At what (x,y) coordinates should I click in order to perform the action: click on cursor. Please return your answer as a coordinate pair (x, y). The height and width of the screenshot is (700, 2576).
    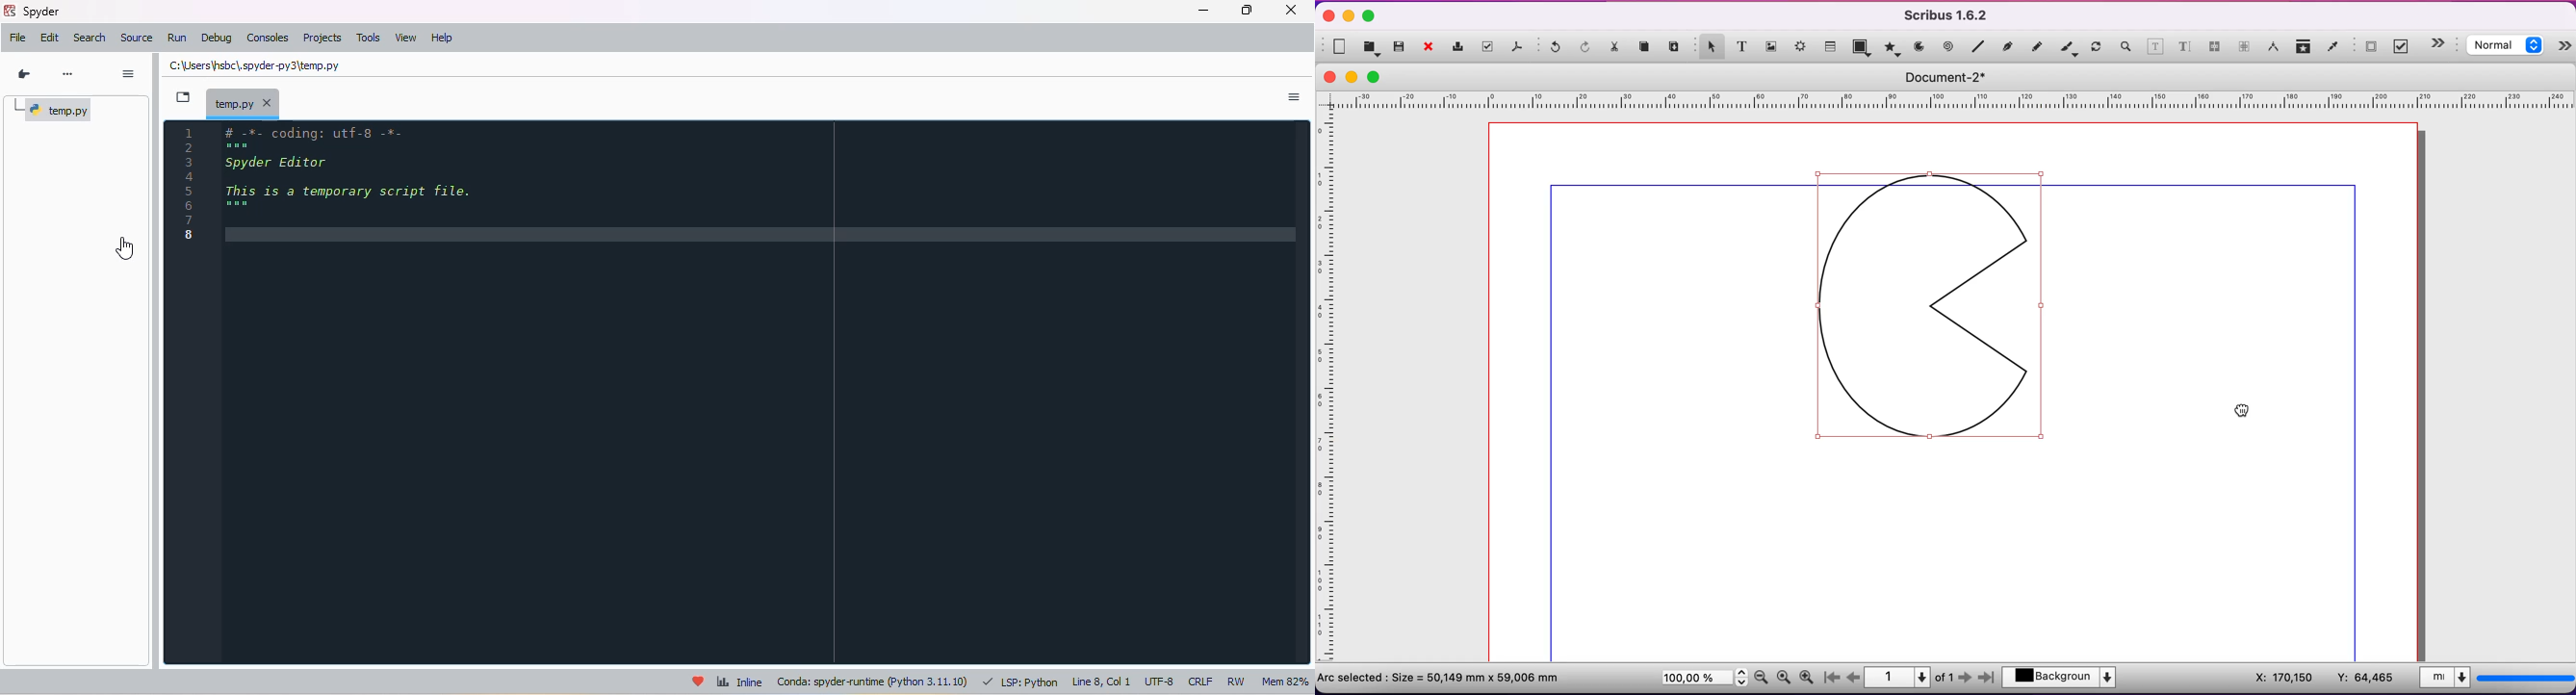
    Looking at the image, I should click on (126, 248).